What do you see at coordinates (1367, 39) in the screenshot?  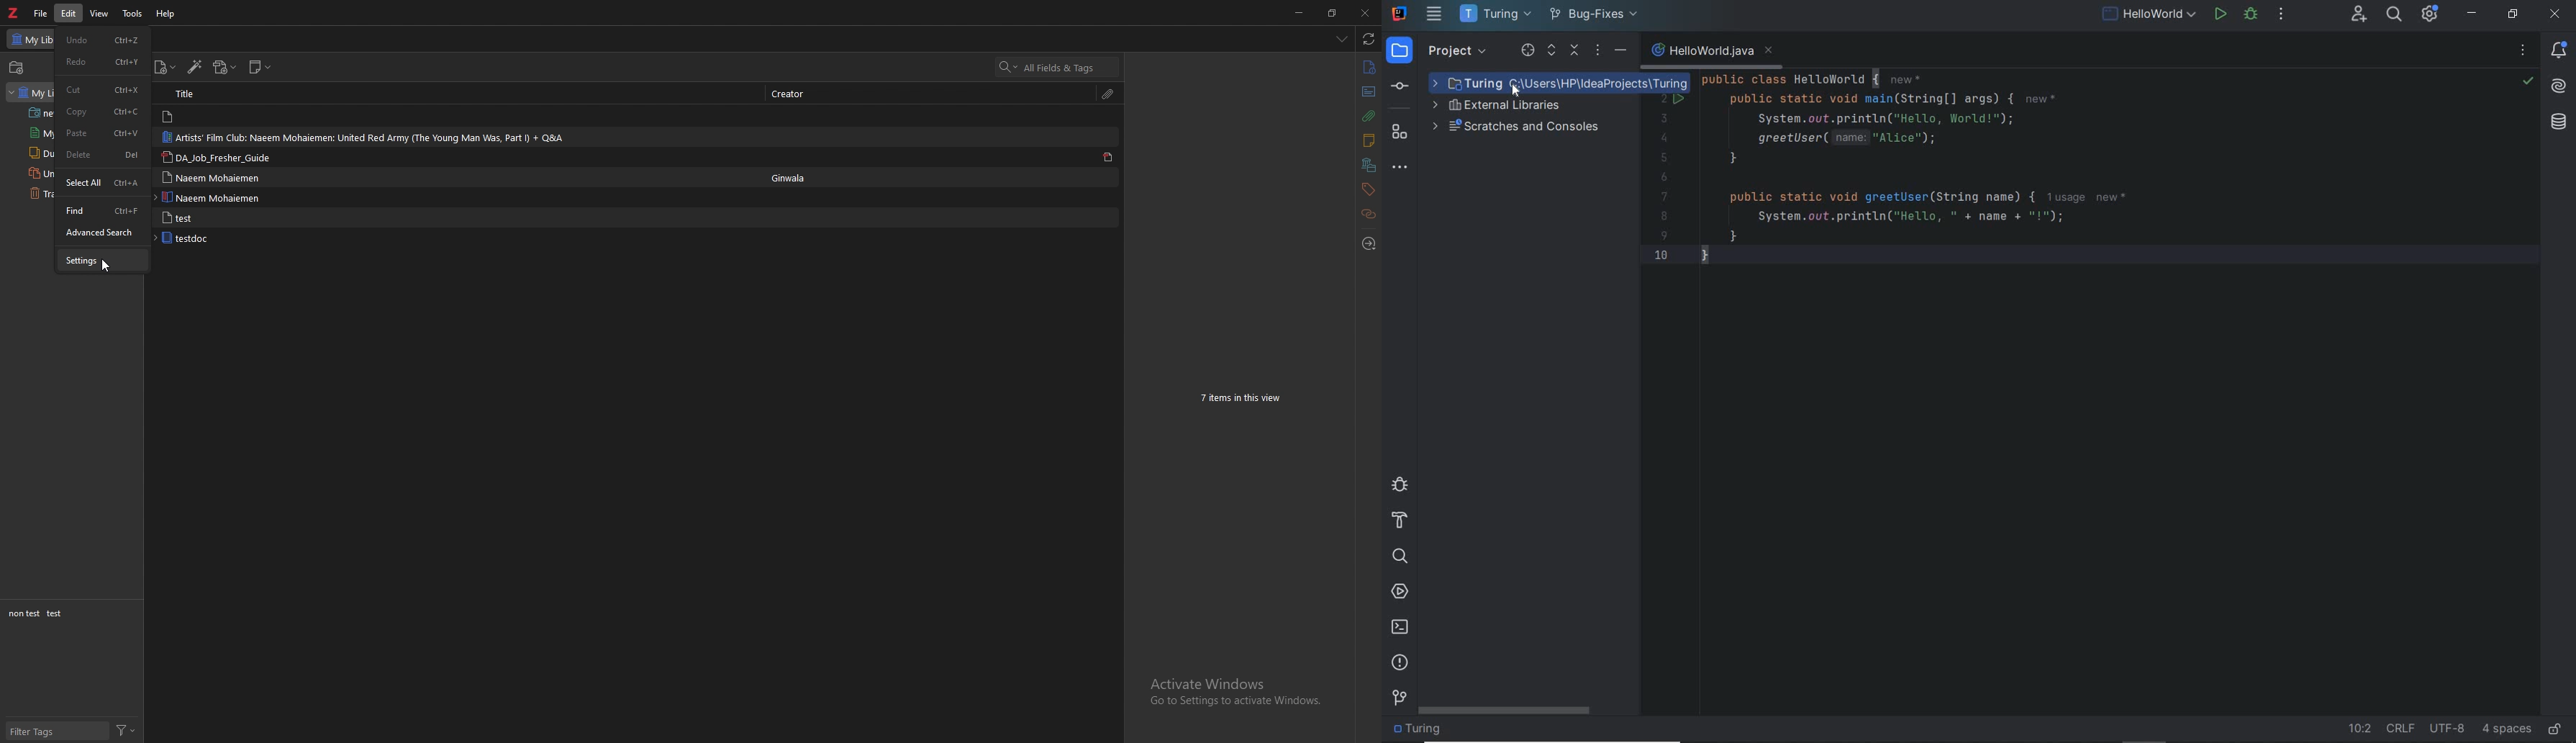 I see `sync with zotero.org` at bounding box center [1367, 39].